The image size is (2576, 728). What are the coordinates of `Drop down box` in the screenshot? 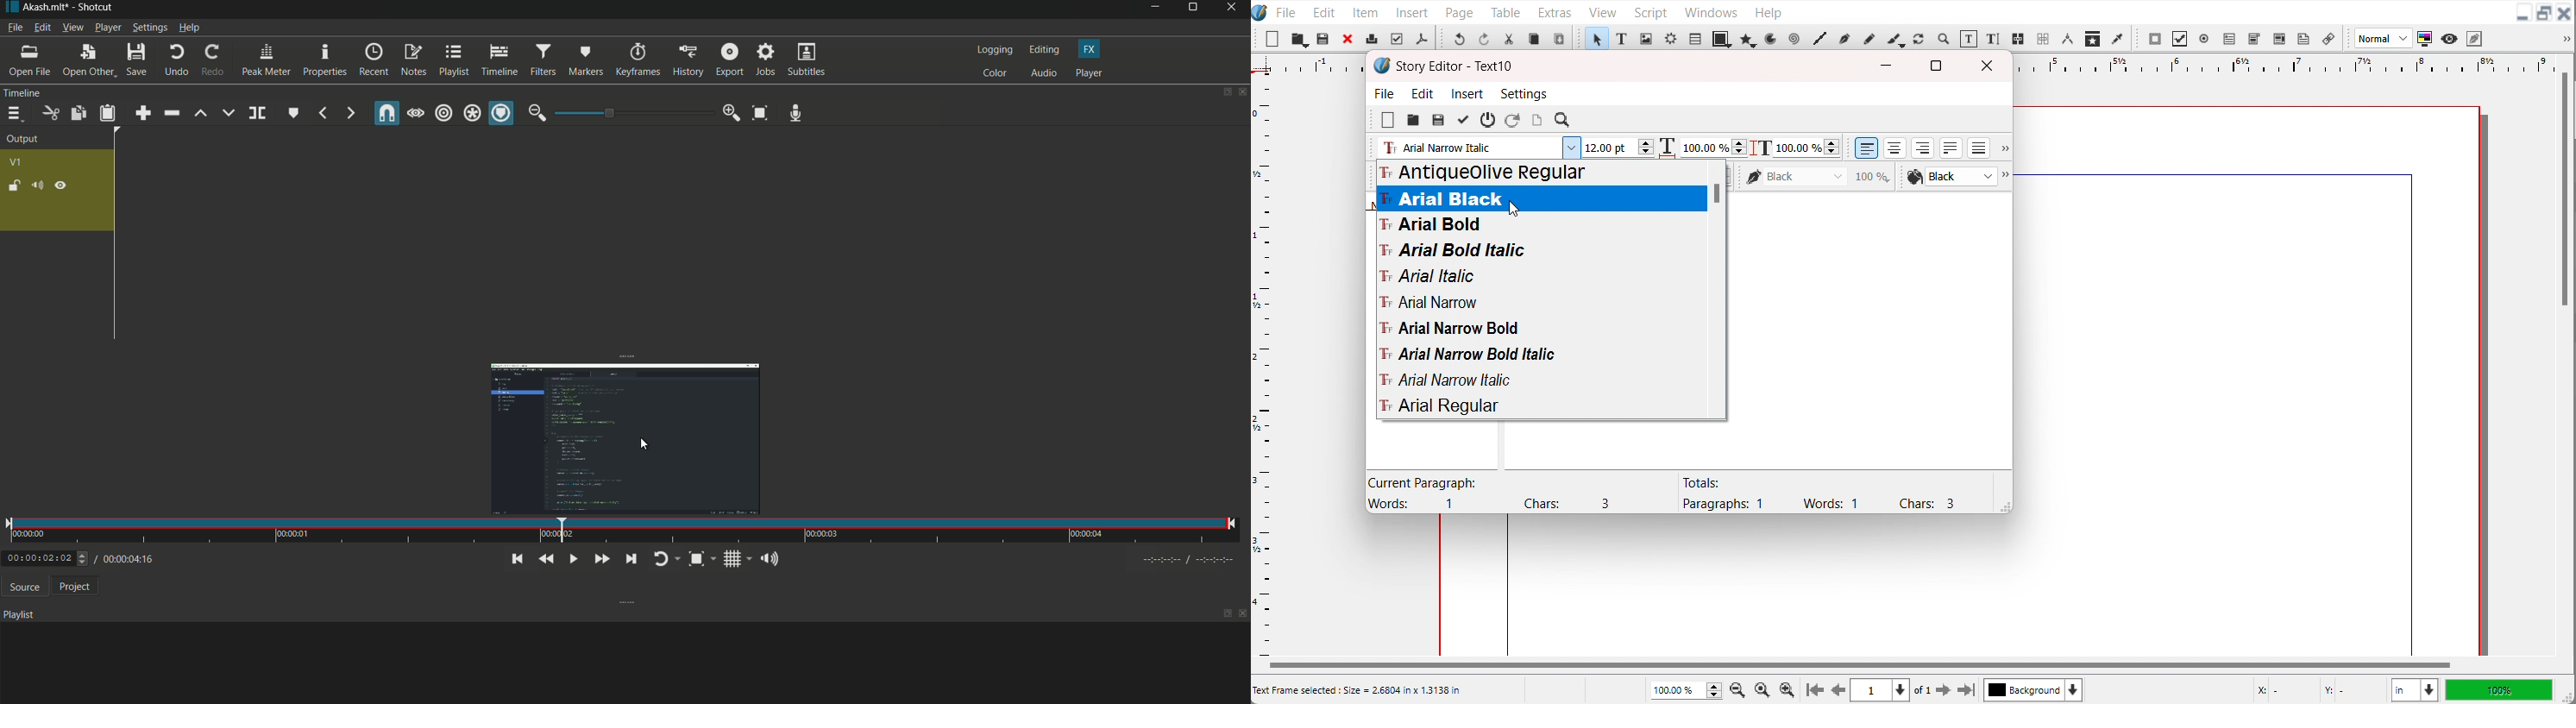 It's located at (2007, 177).